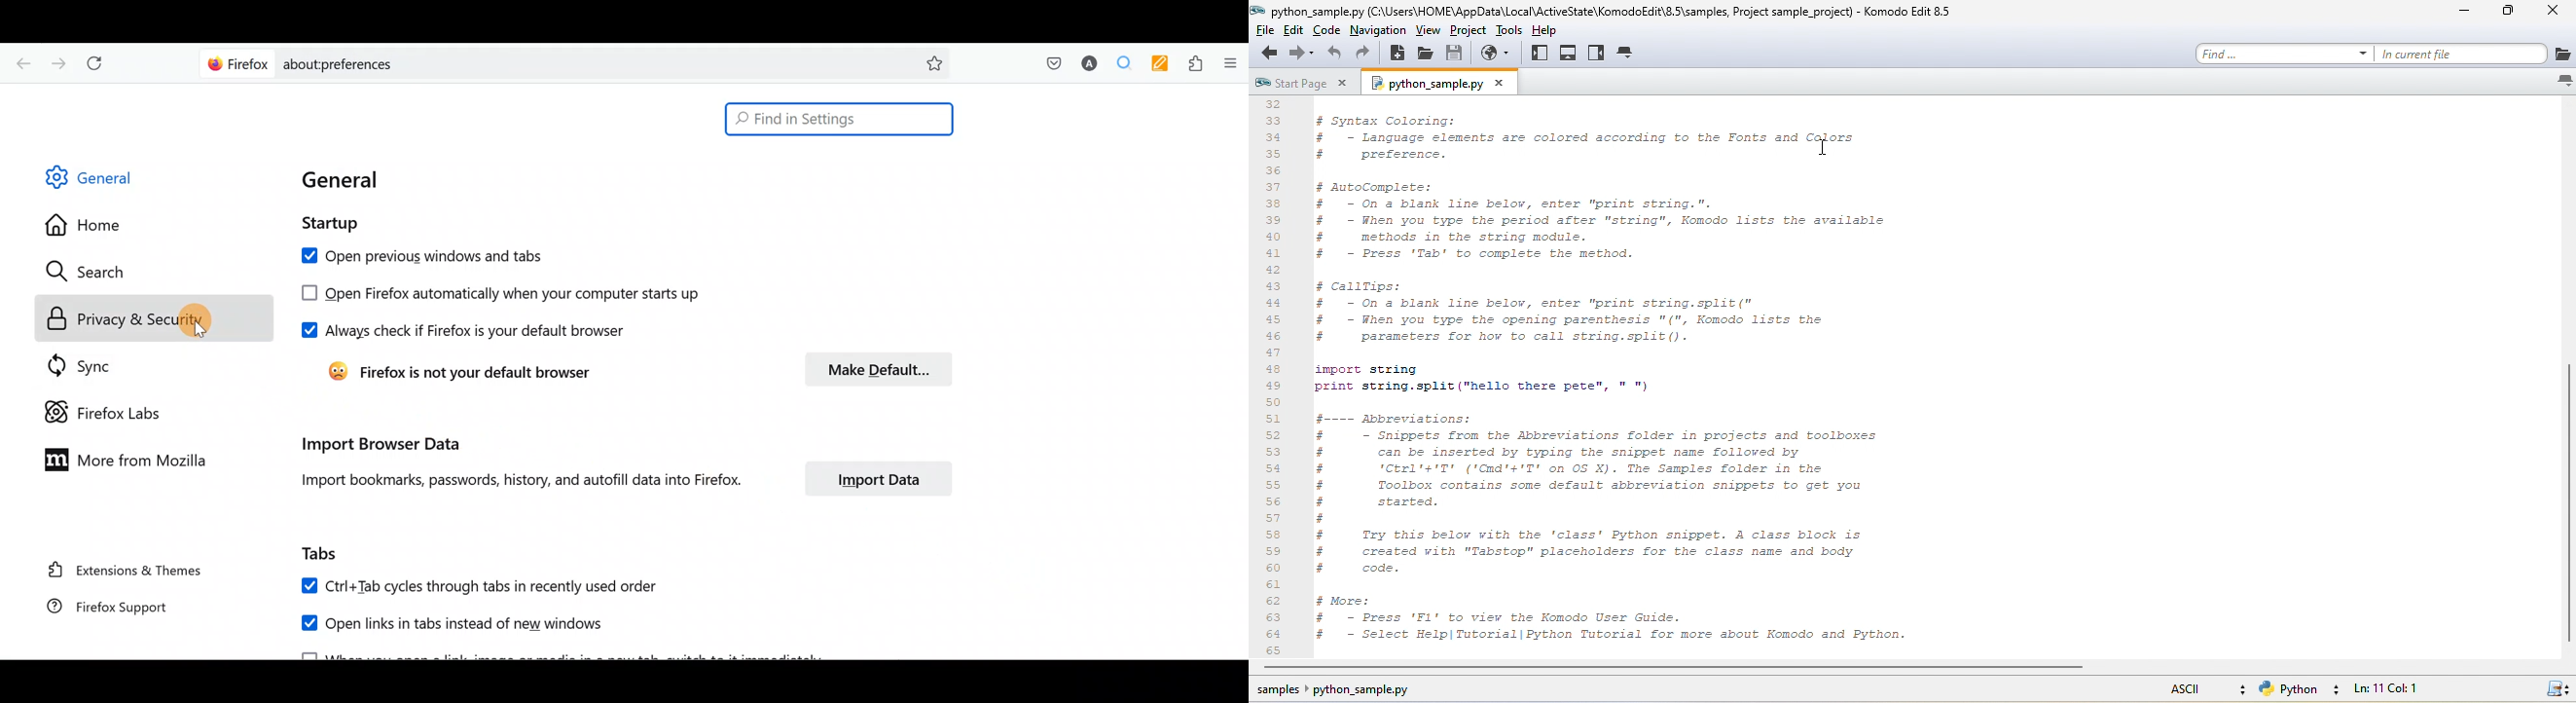 Image resolution: width=2576 pixels, height=728 pixels. What do you see at coordinates (114, 411) in the screenshot?
I see `Firefox labs` at bounding box center [114, 411].